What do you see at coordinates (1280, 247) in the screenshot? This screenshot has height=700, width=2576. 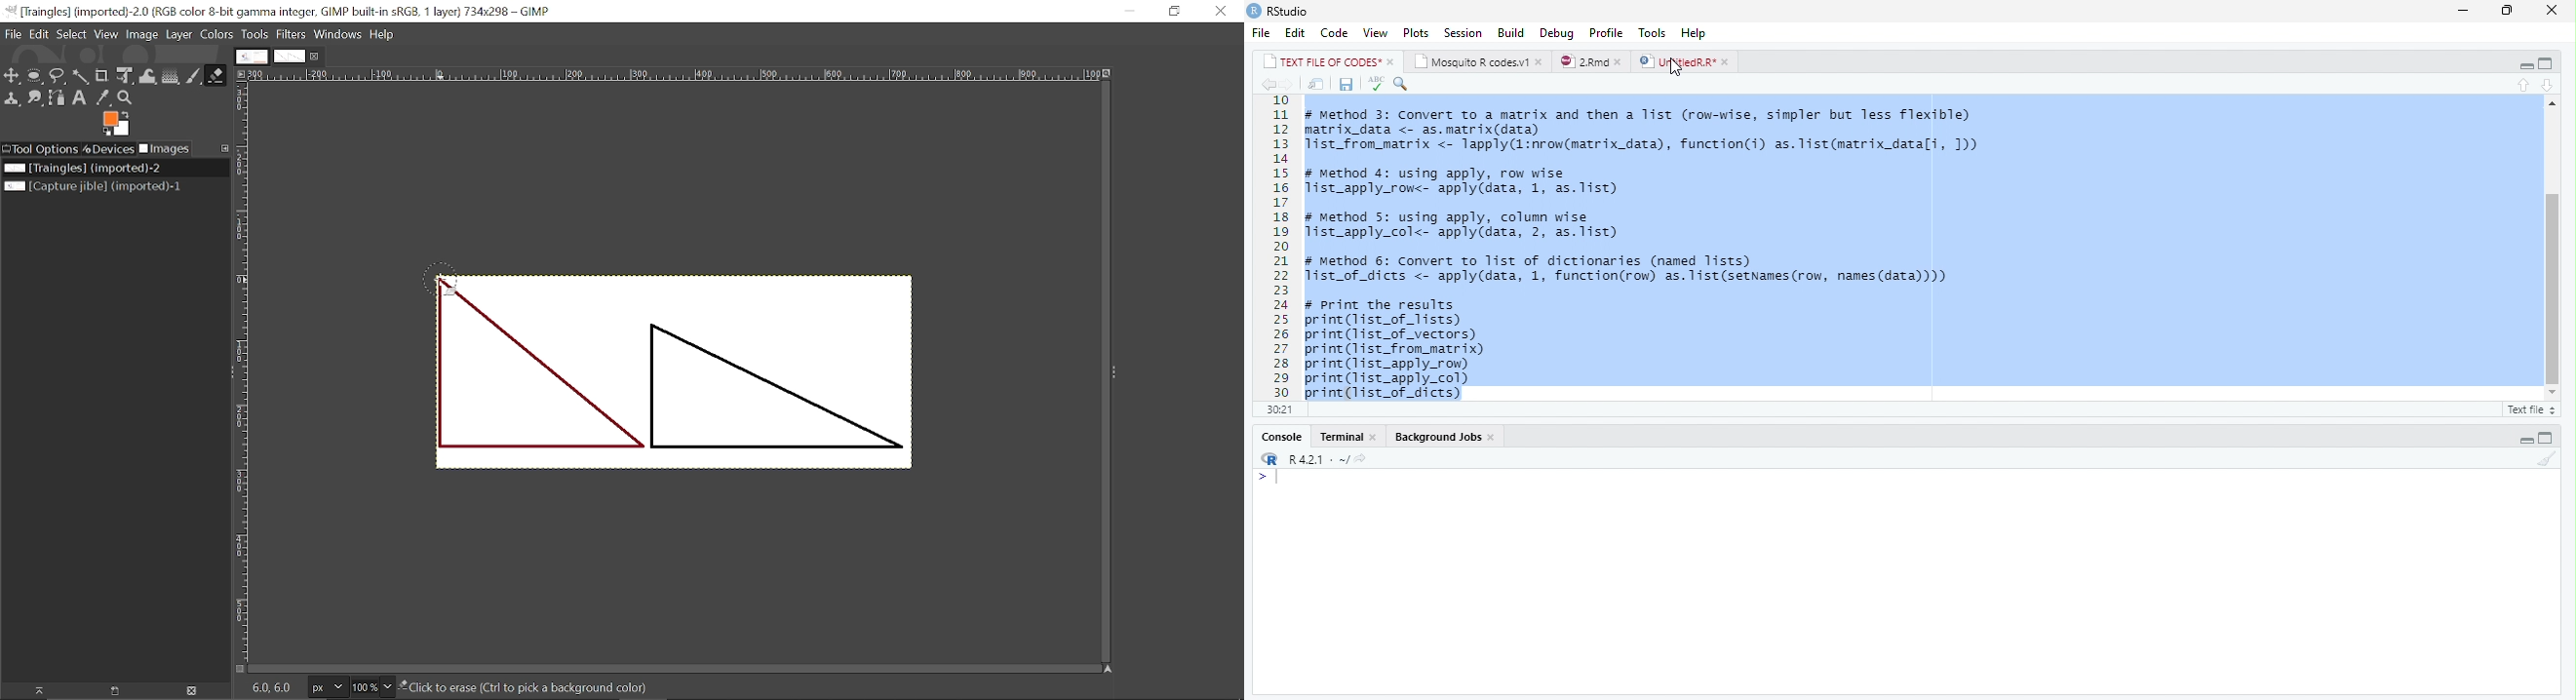 I see `Line number` at bounding box center [1280, 247].